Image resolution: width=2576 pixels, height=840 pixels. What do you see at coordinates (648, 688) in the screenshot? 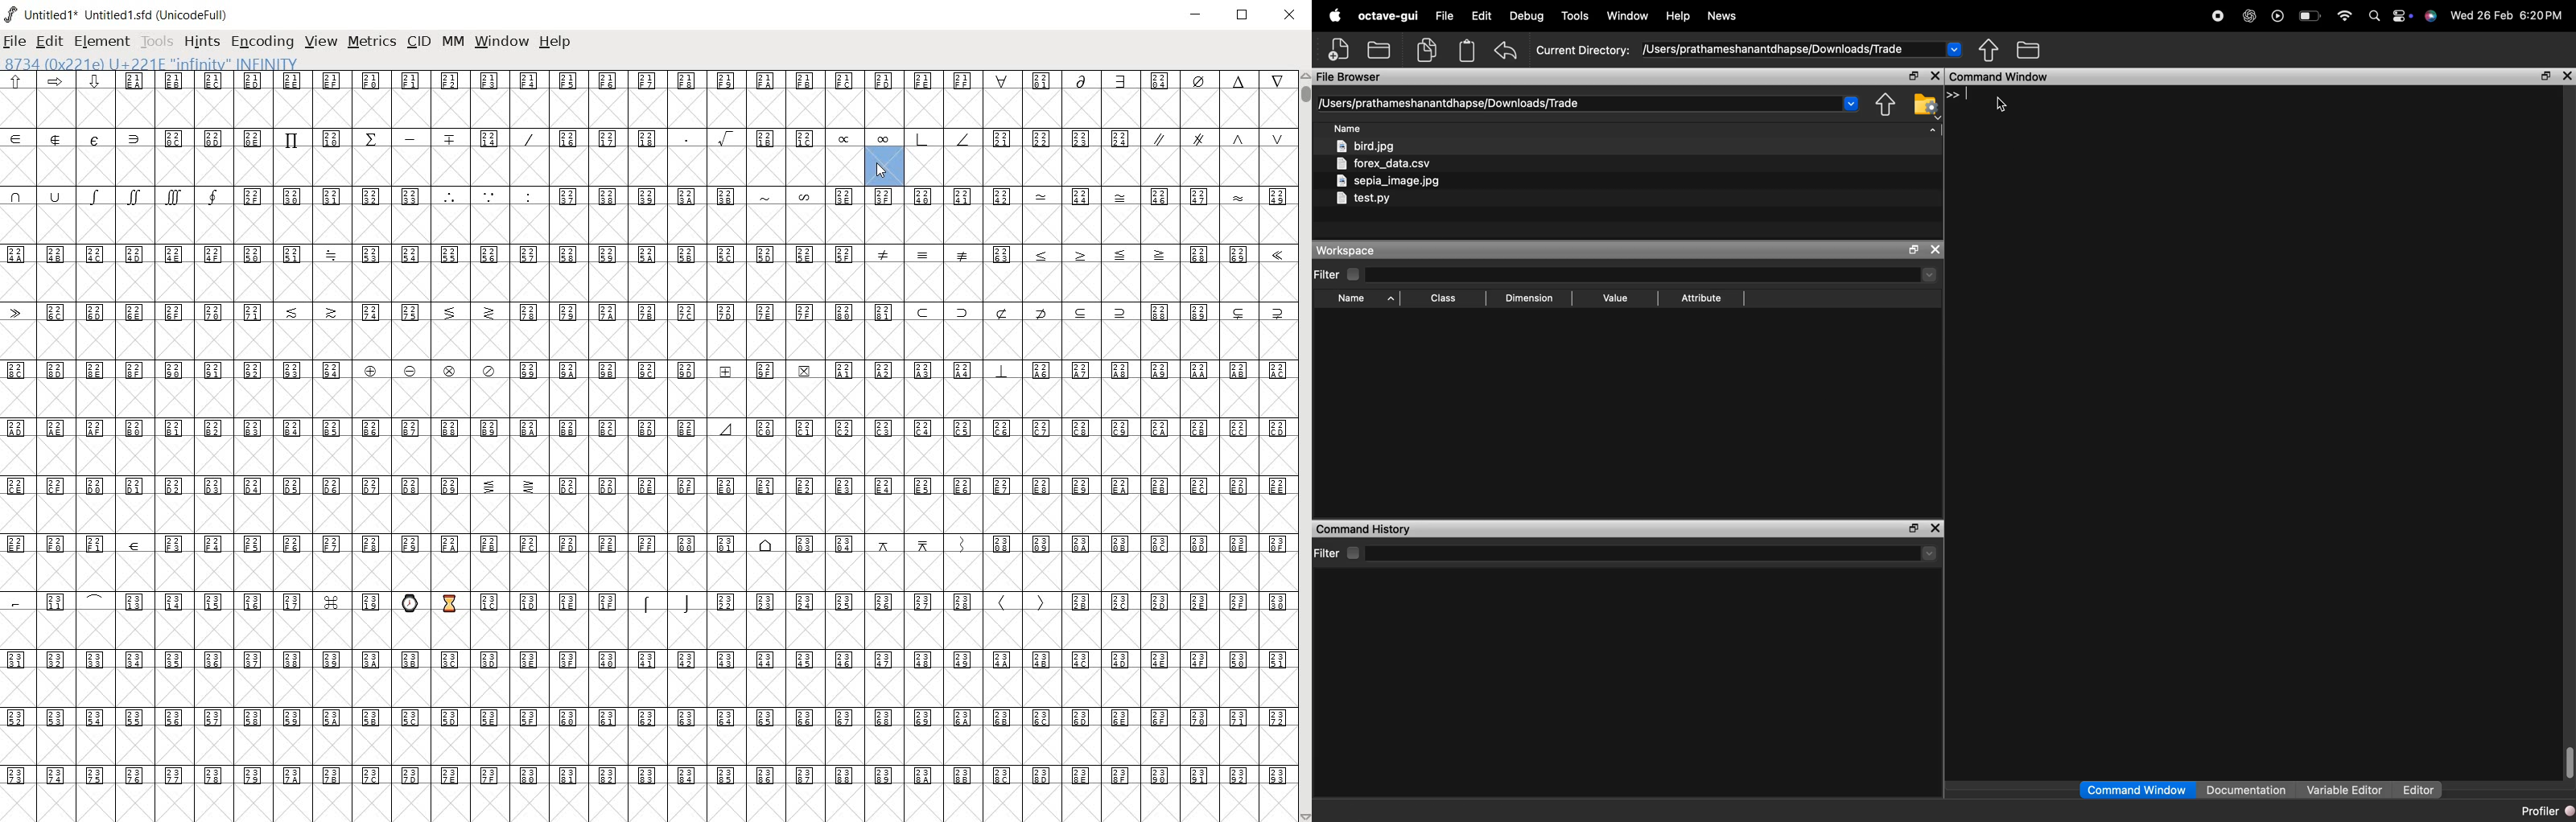
I see `empty glyph slots` at bounding box center [648, 688].